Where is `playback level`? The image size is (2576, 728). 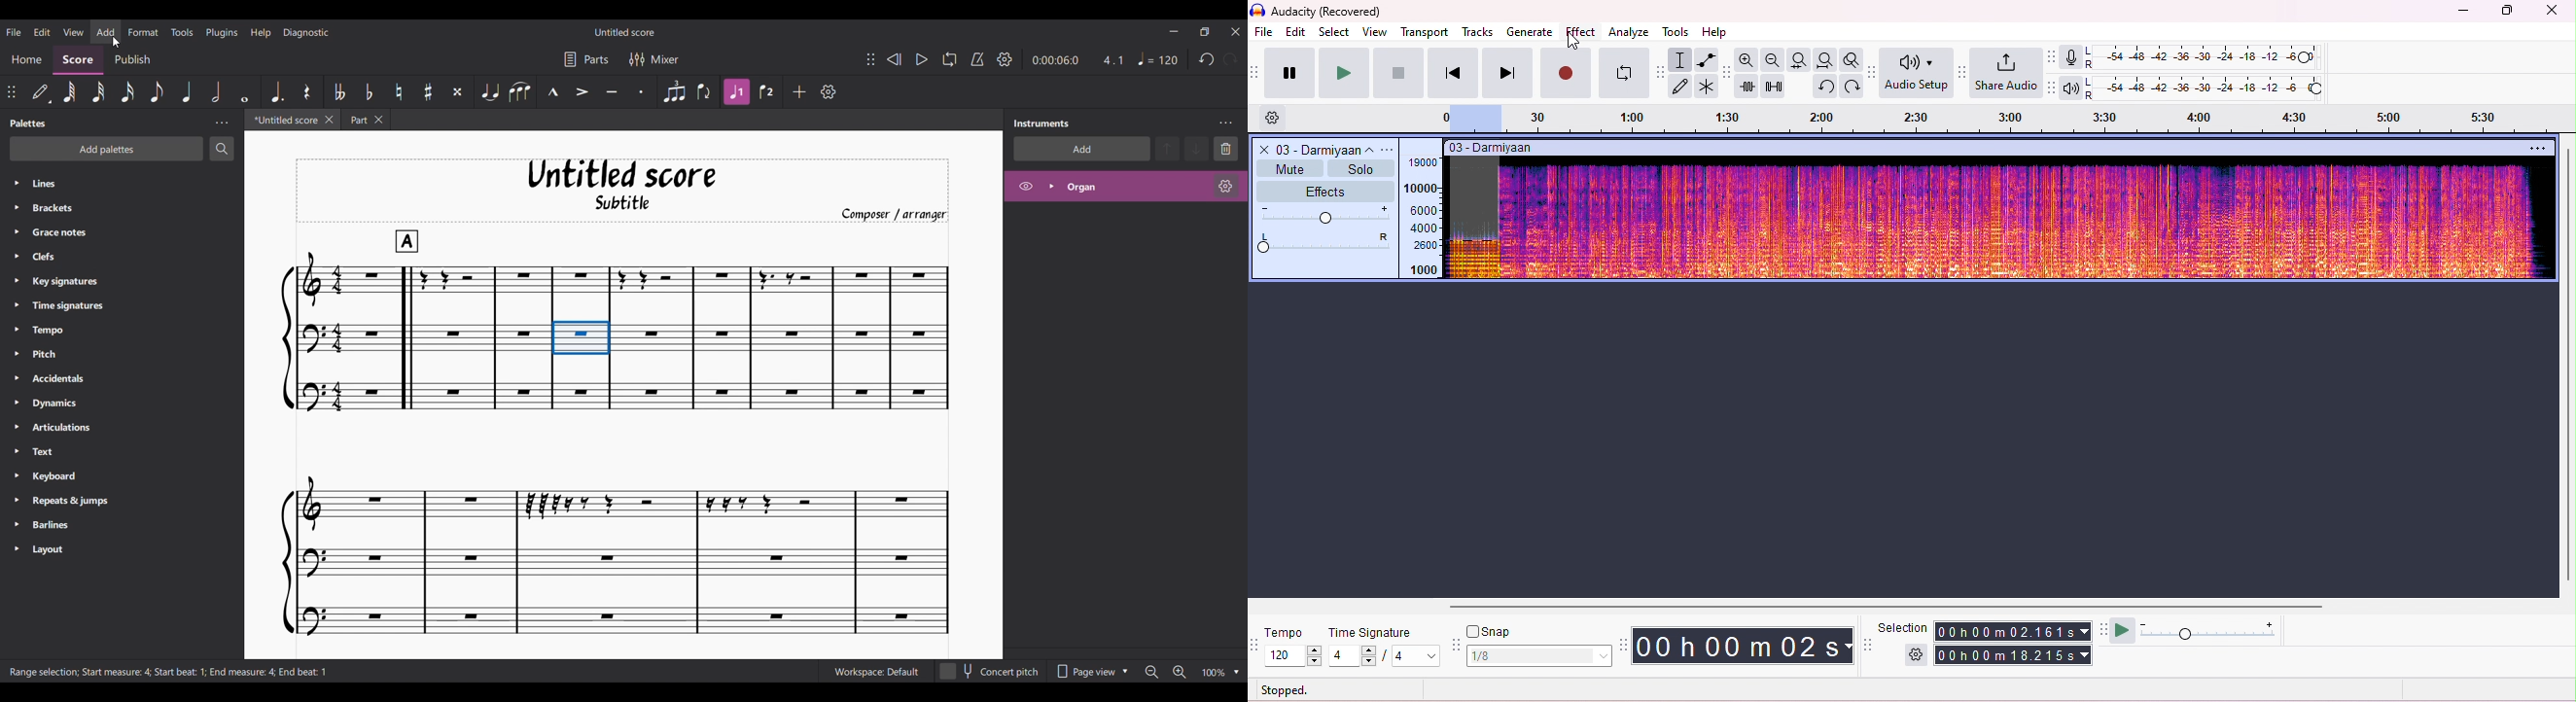 playback level is located at coordinates (2208, 88).